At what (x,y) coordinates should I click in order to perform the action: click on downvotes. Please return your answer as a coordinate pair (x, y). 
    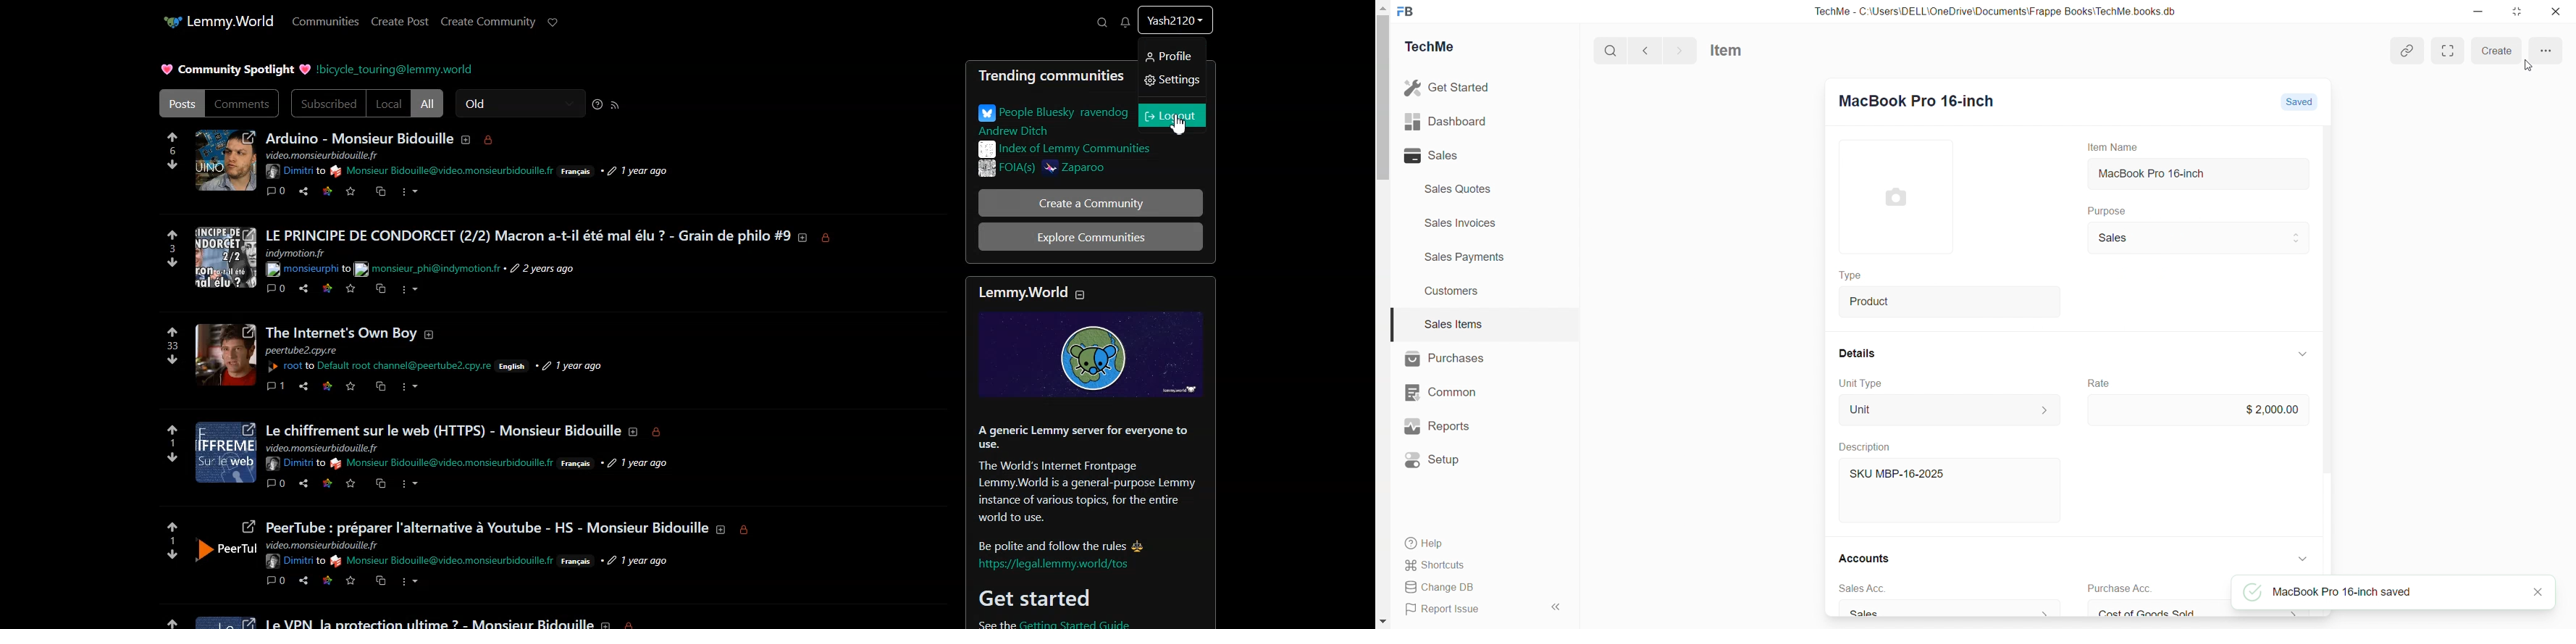
    Looking at the image, I should click on (167, 265).